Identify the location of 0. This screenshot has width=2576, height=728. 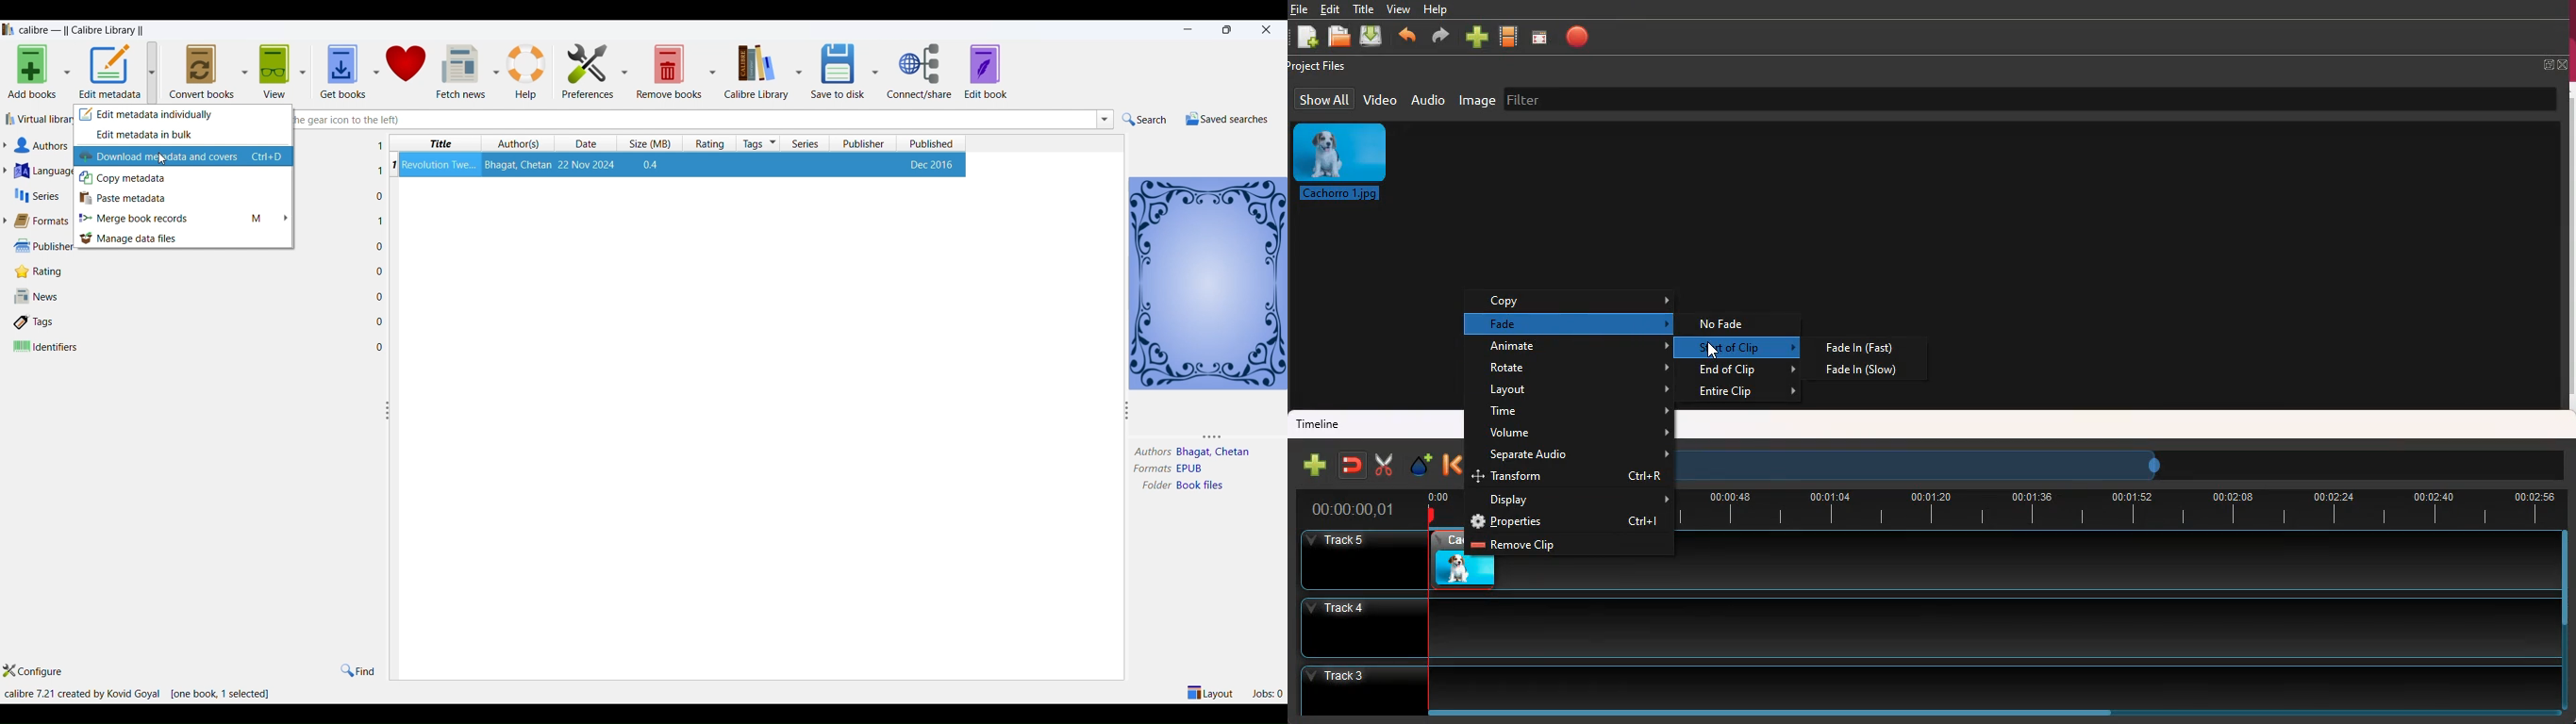
(381, 321).